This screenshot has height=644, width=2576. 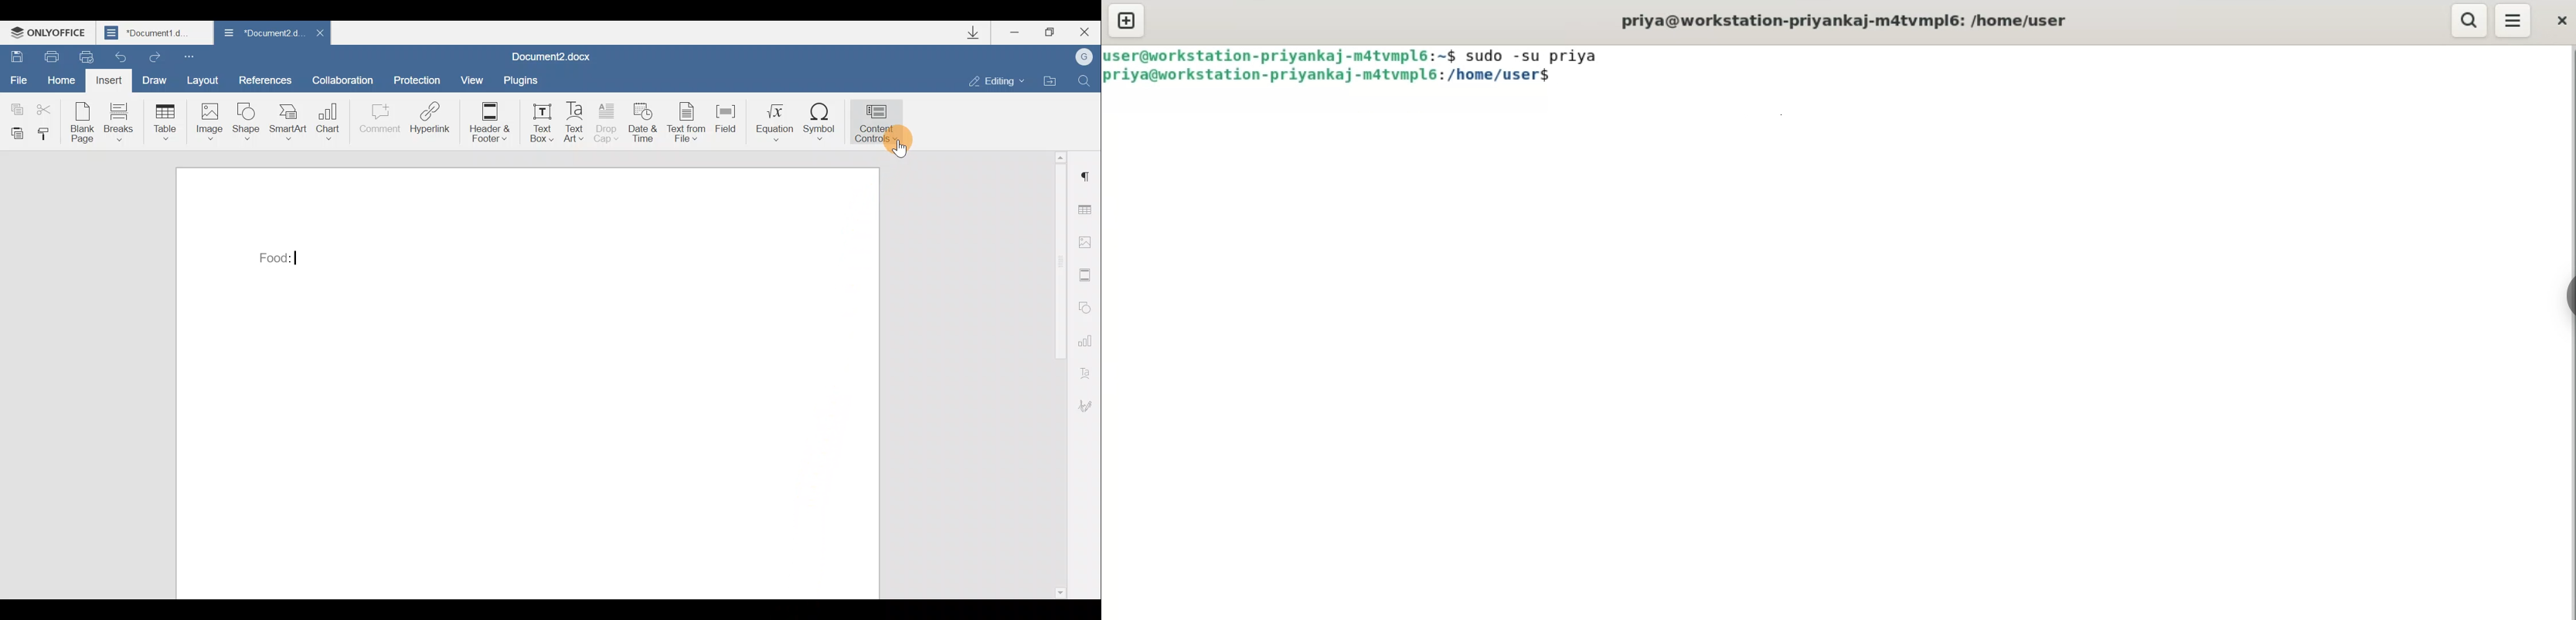 What do you see at coordinates (265, 79) in the screenshot?
I see `References` at bounding box center [265, 79].